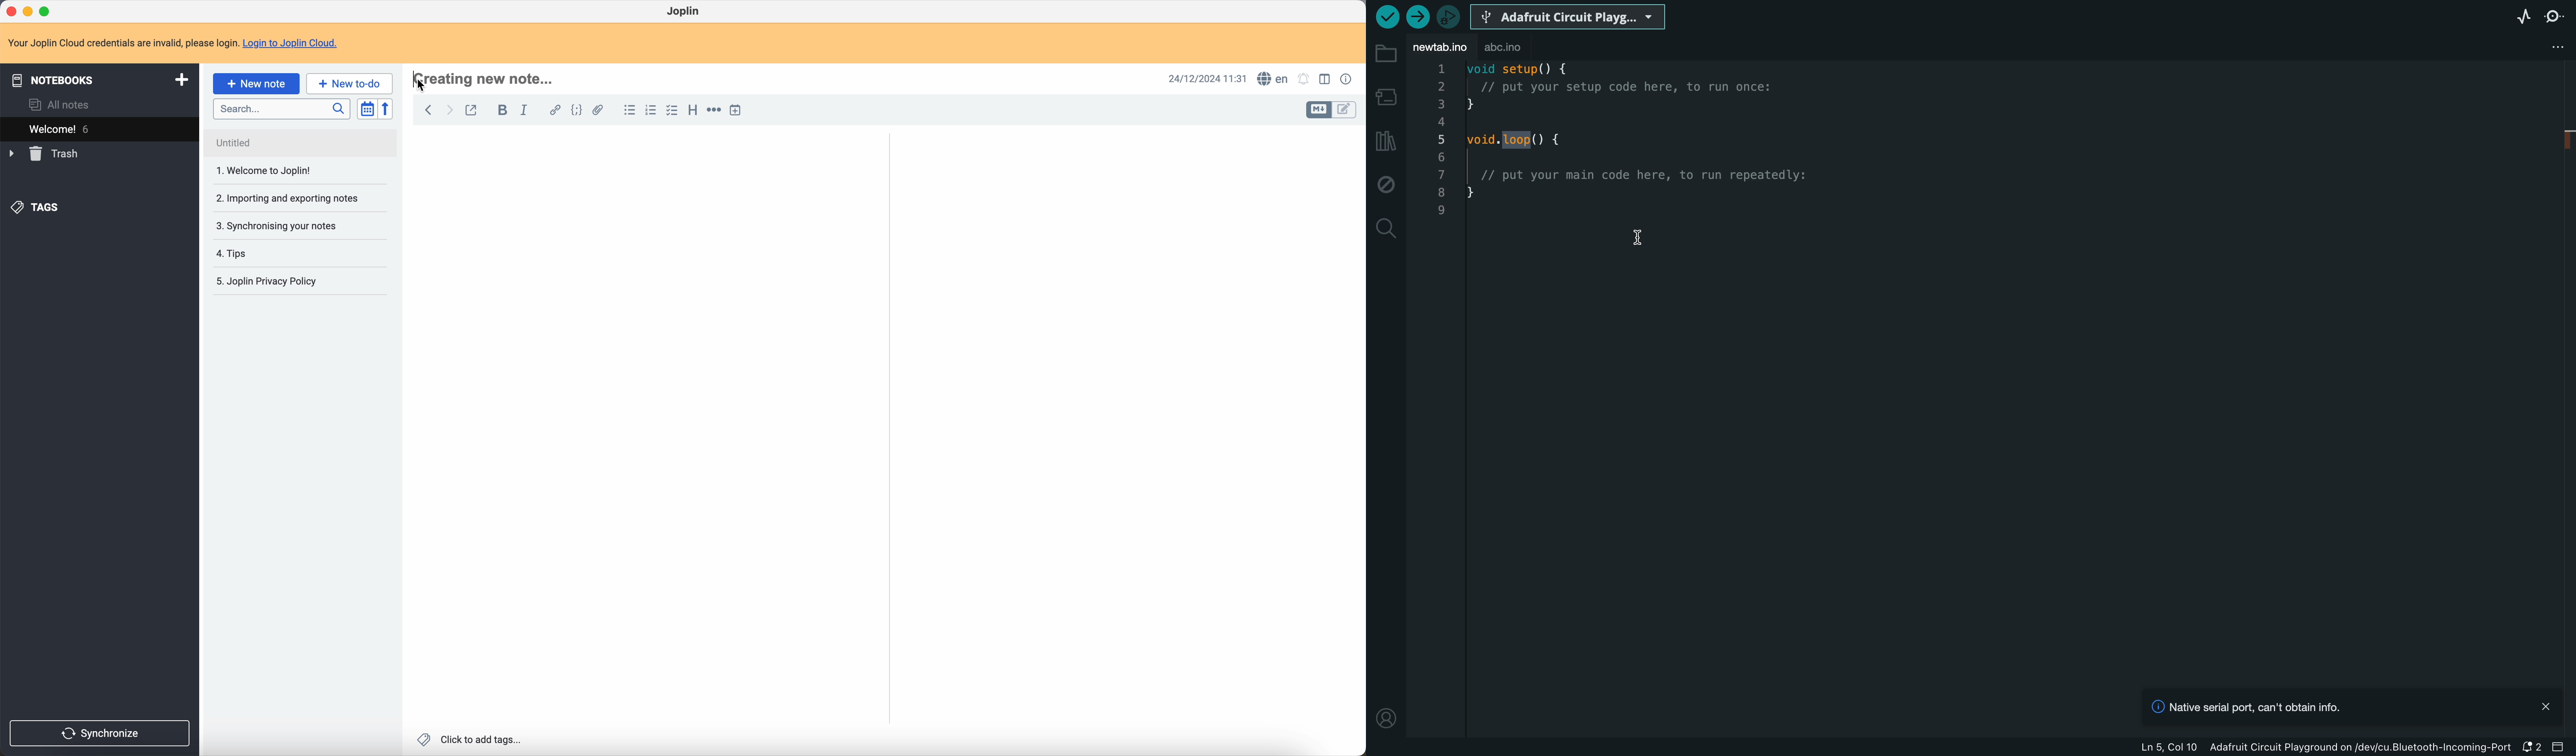 This screenshot has width=2576, height=756. Describe the element at coordinates (653, 427) in the screenshot. I see `body text` at that location.